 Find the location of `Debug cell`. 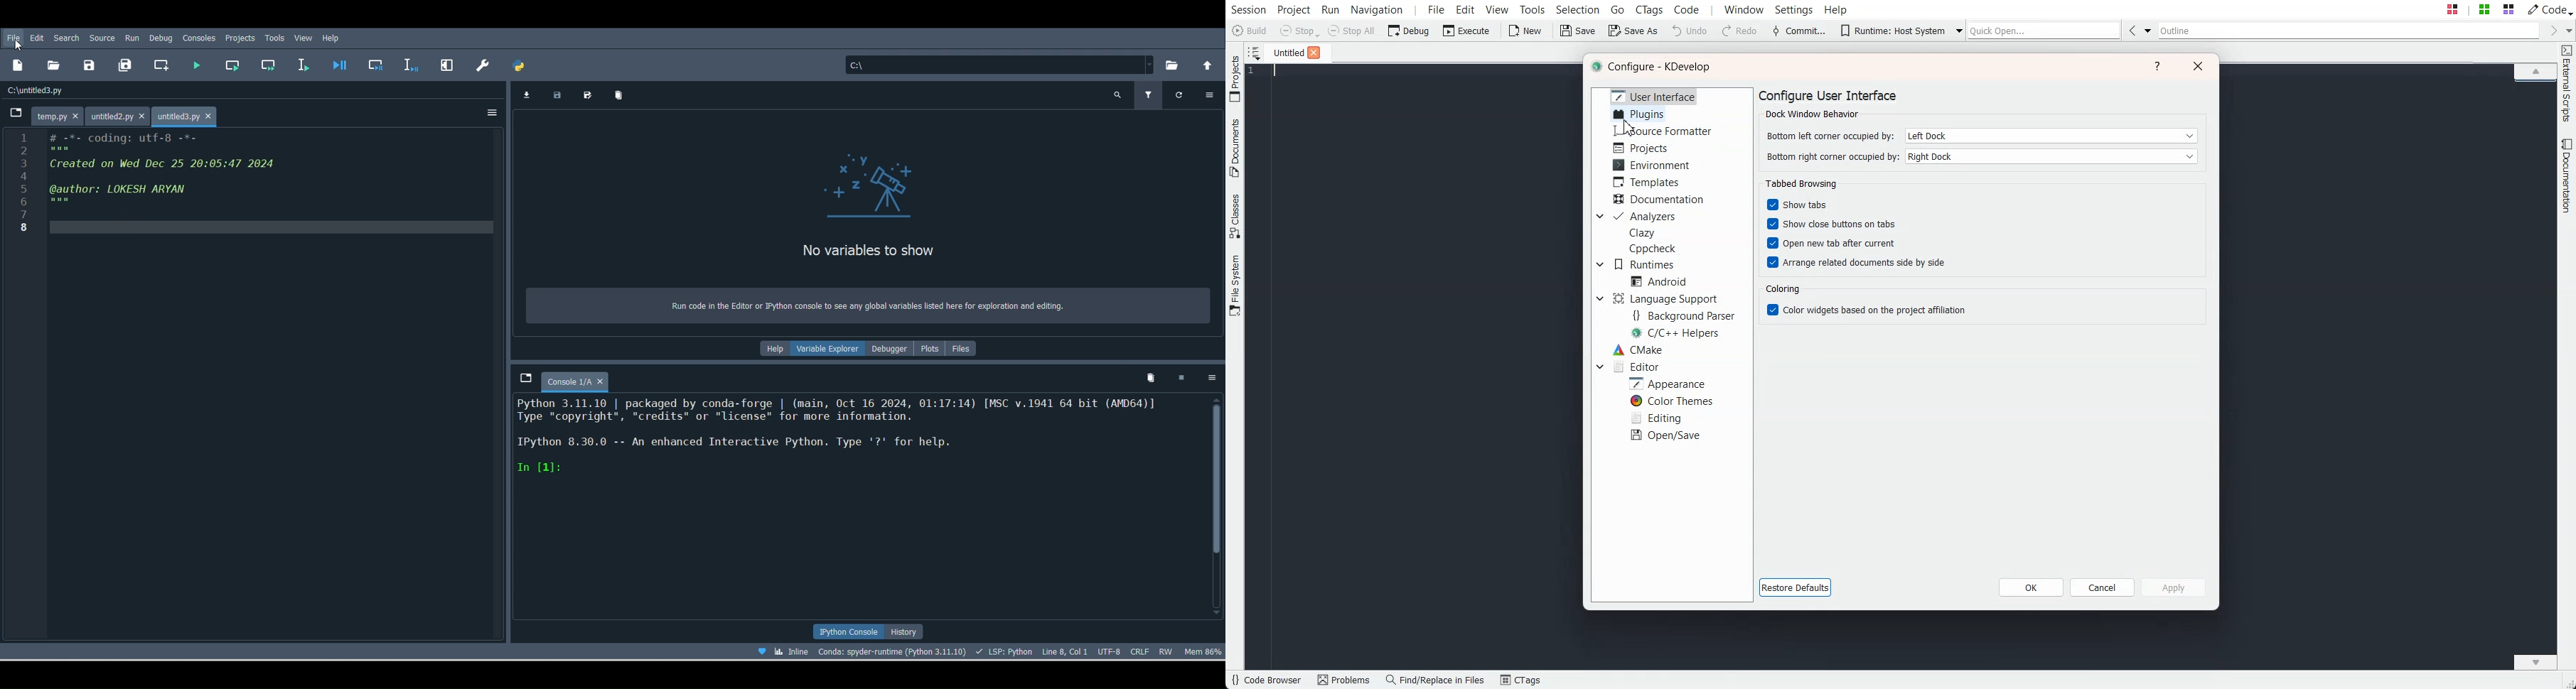

Debug cell is located at coordinates (378, 64).